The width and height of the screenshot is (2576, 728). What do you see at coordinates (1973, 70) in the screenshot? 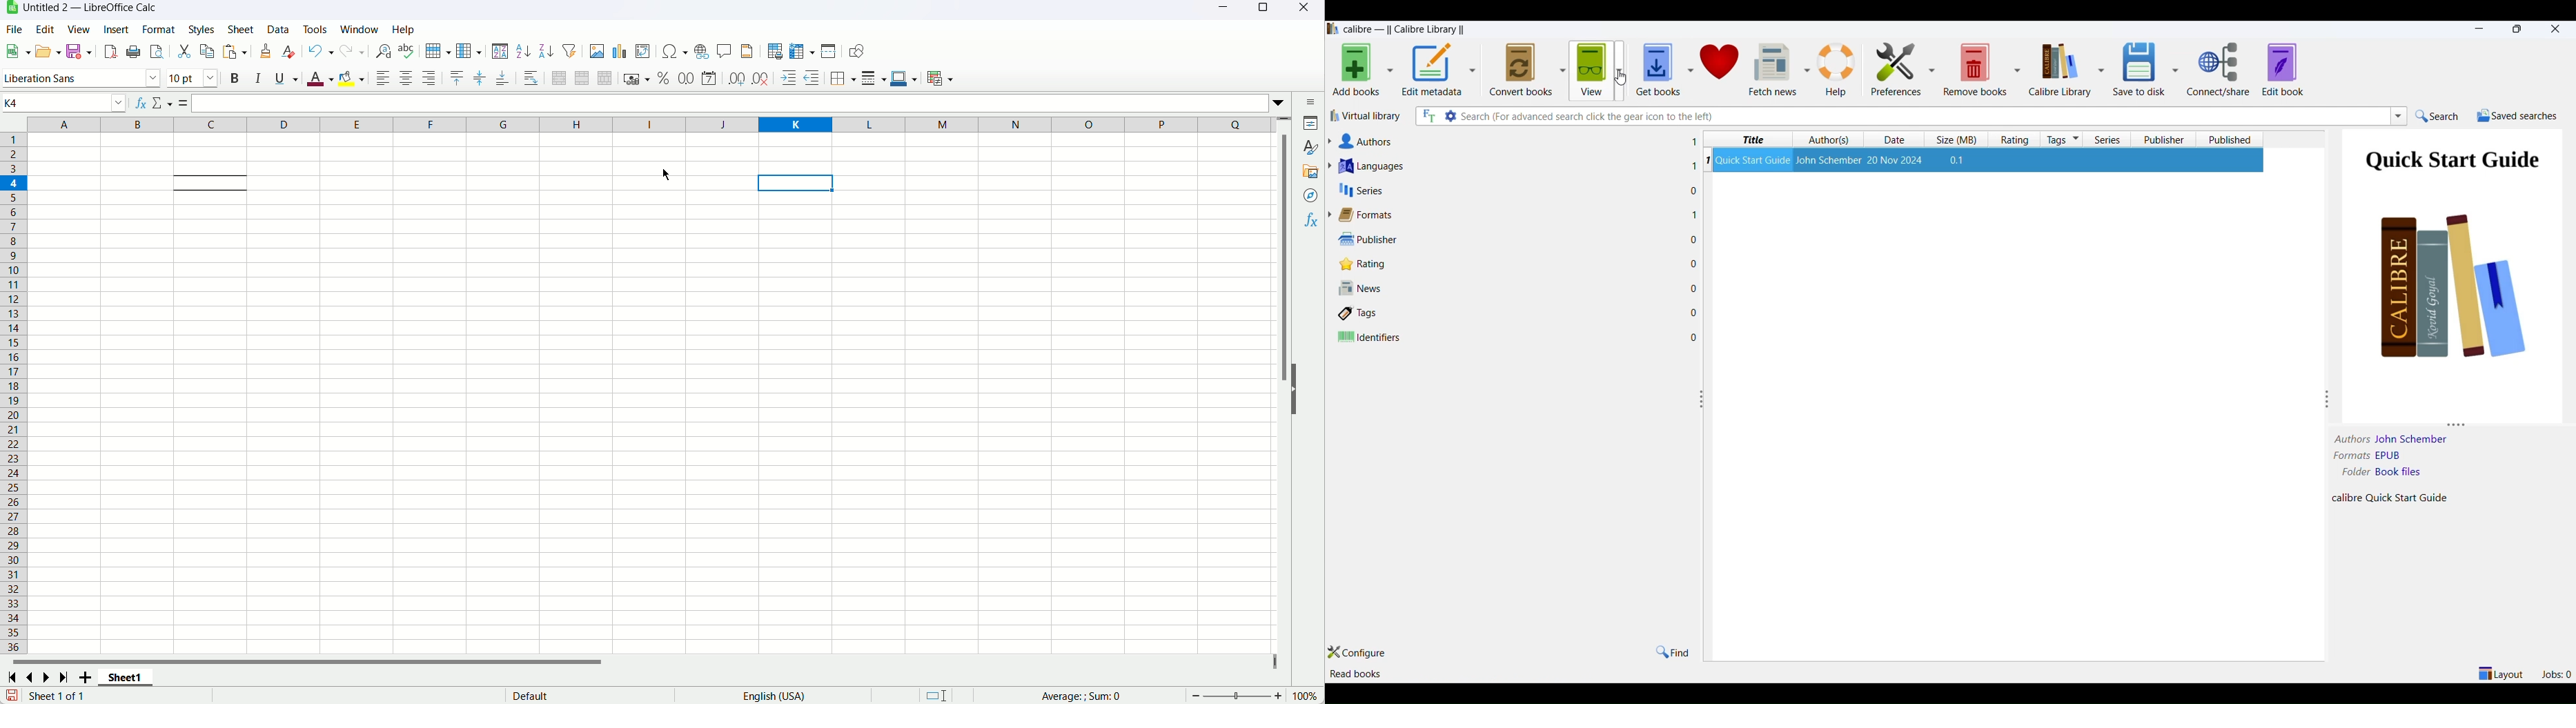
I see `remove books` at bounding box center [1973, 70].